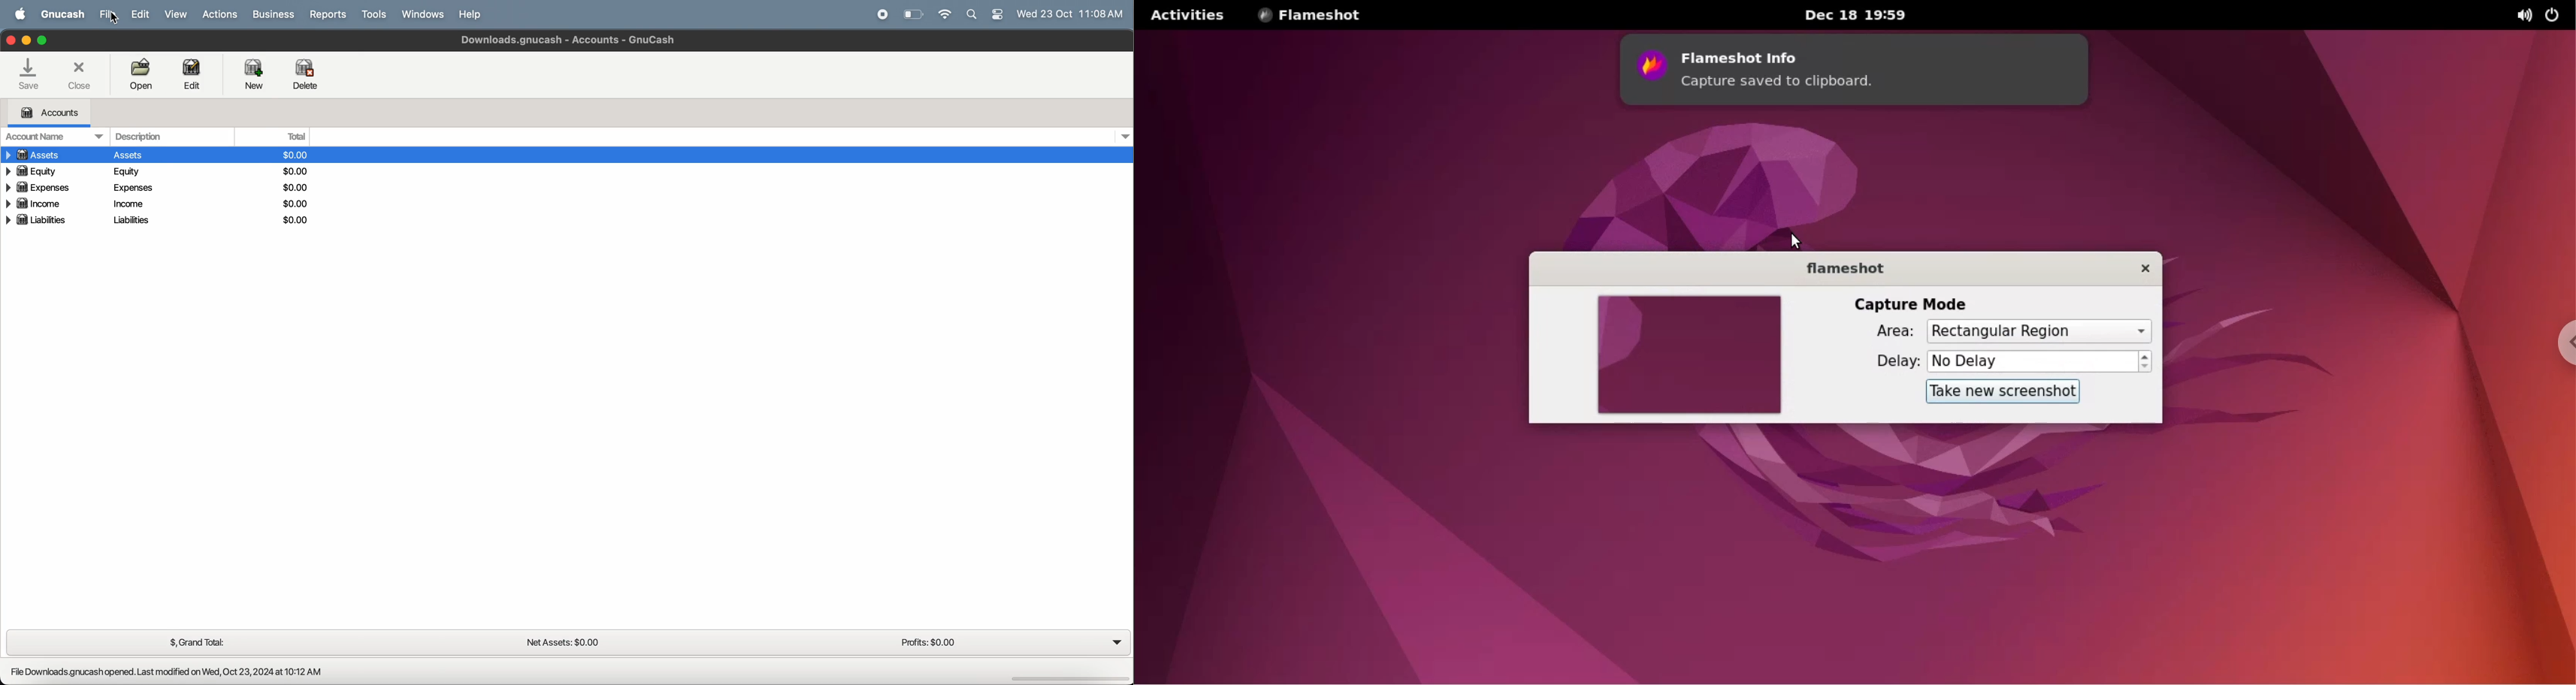 This screenshot has height=700, width=2576. What do you see at coordinates (912, 14) in the screenshot?
I see `battery` at bounding box center [912, 14].